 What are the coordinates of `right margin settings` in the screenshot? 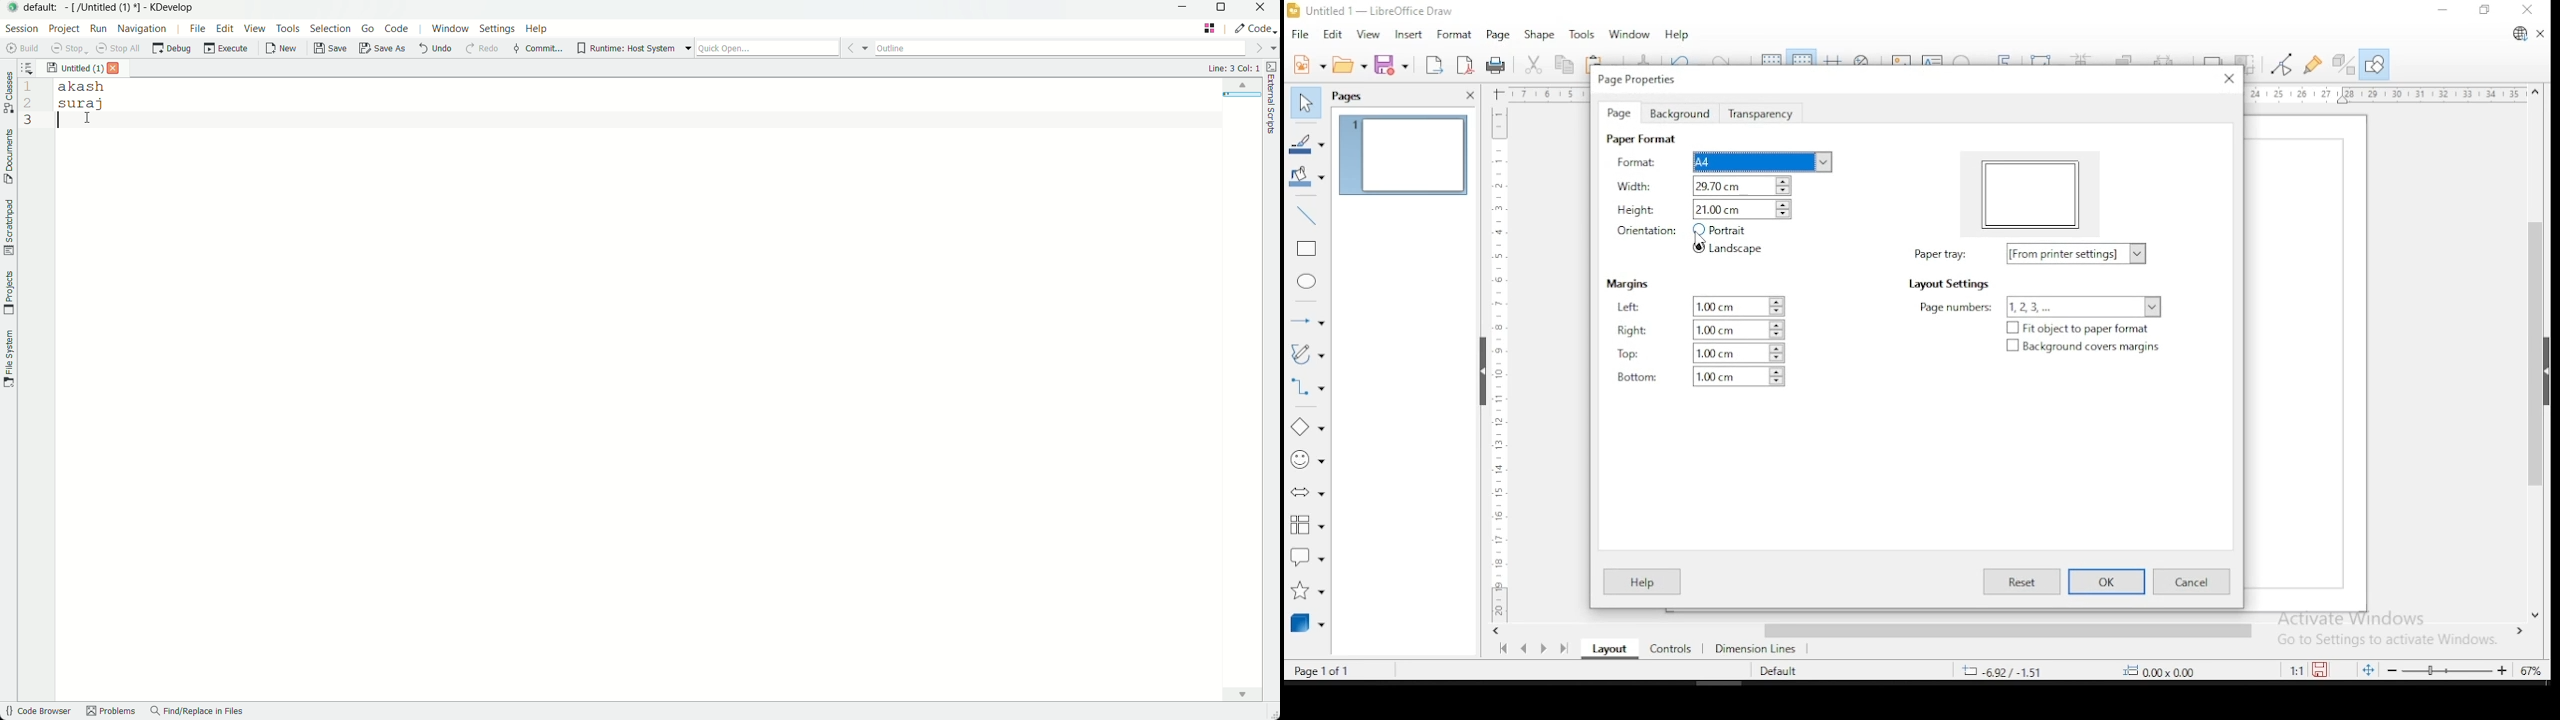 It's located at (1701, 330).